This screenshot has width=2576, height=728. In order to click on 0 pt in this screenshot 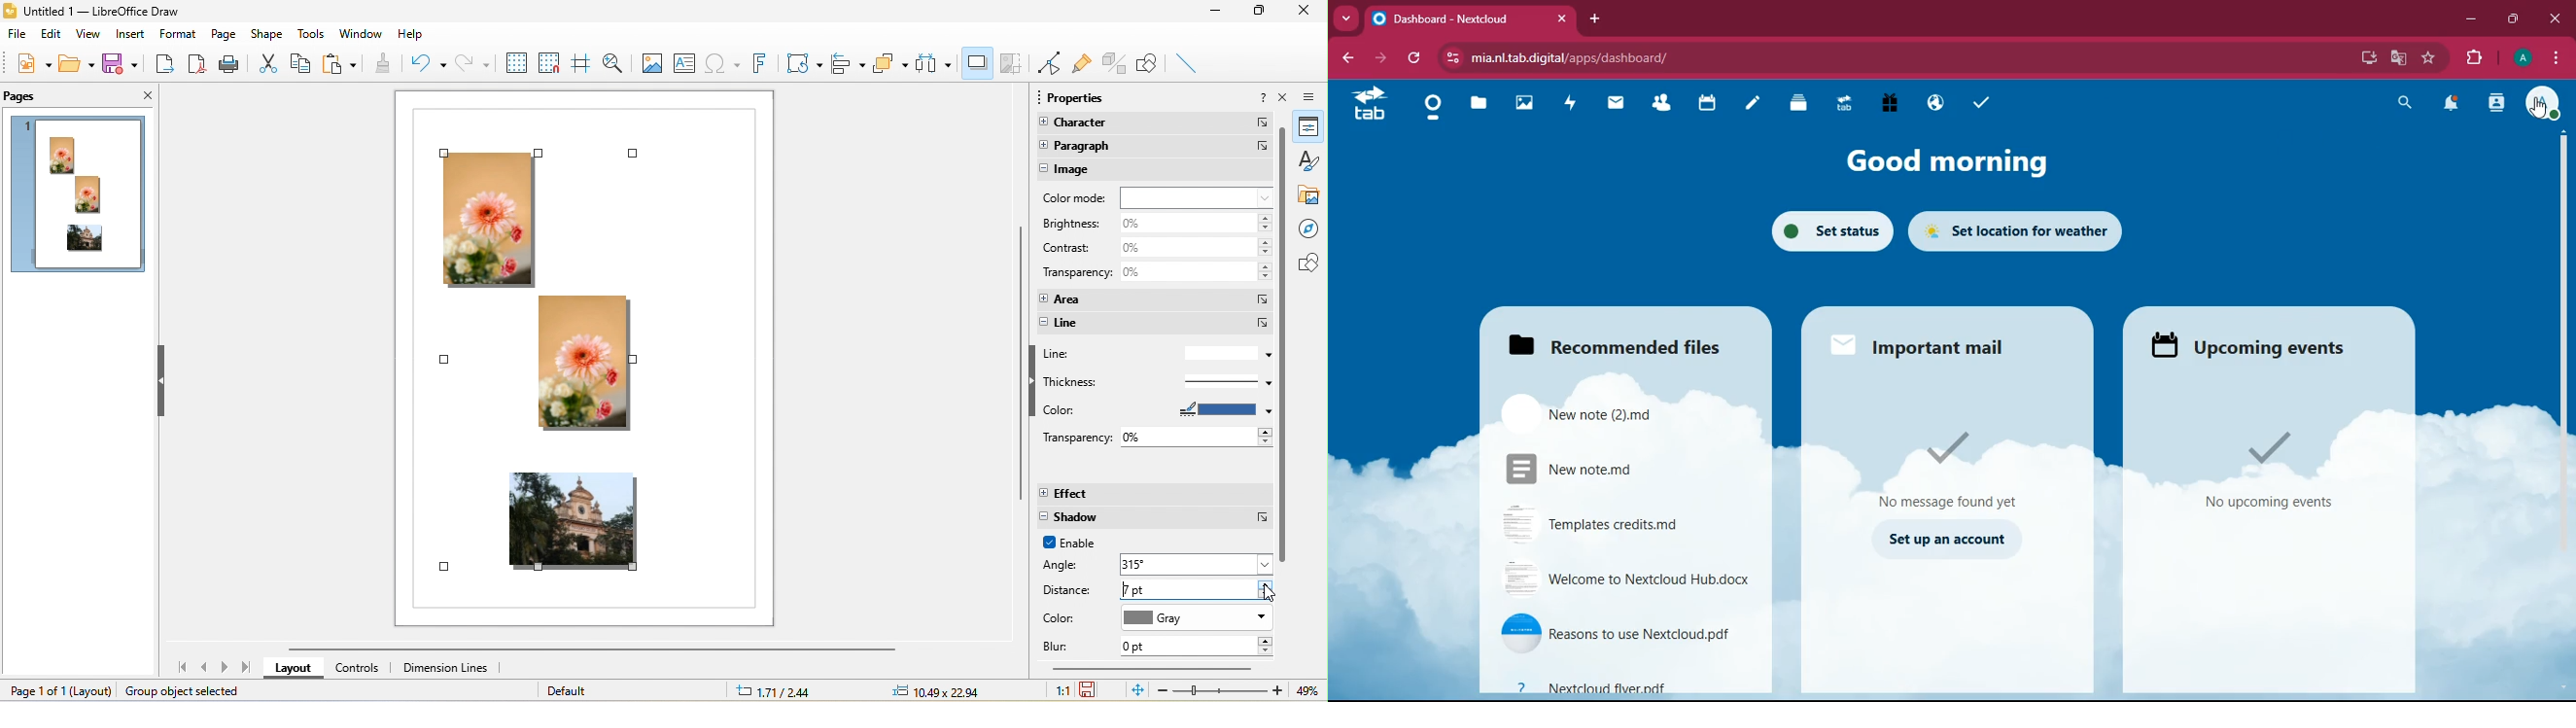, I will do `click(1196, 647)`.